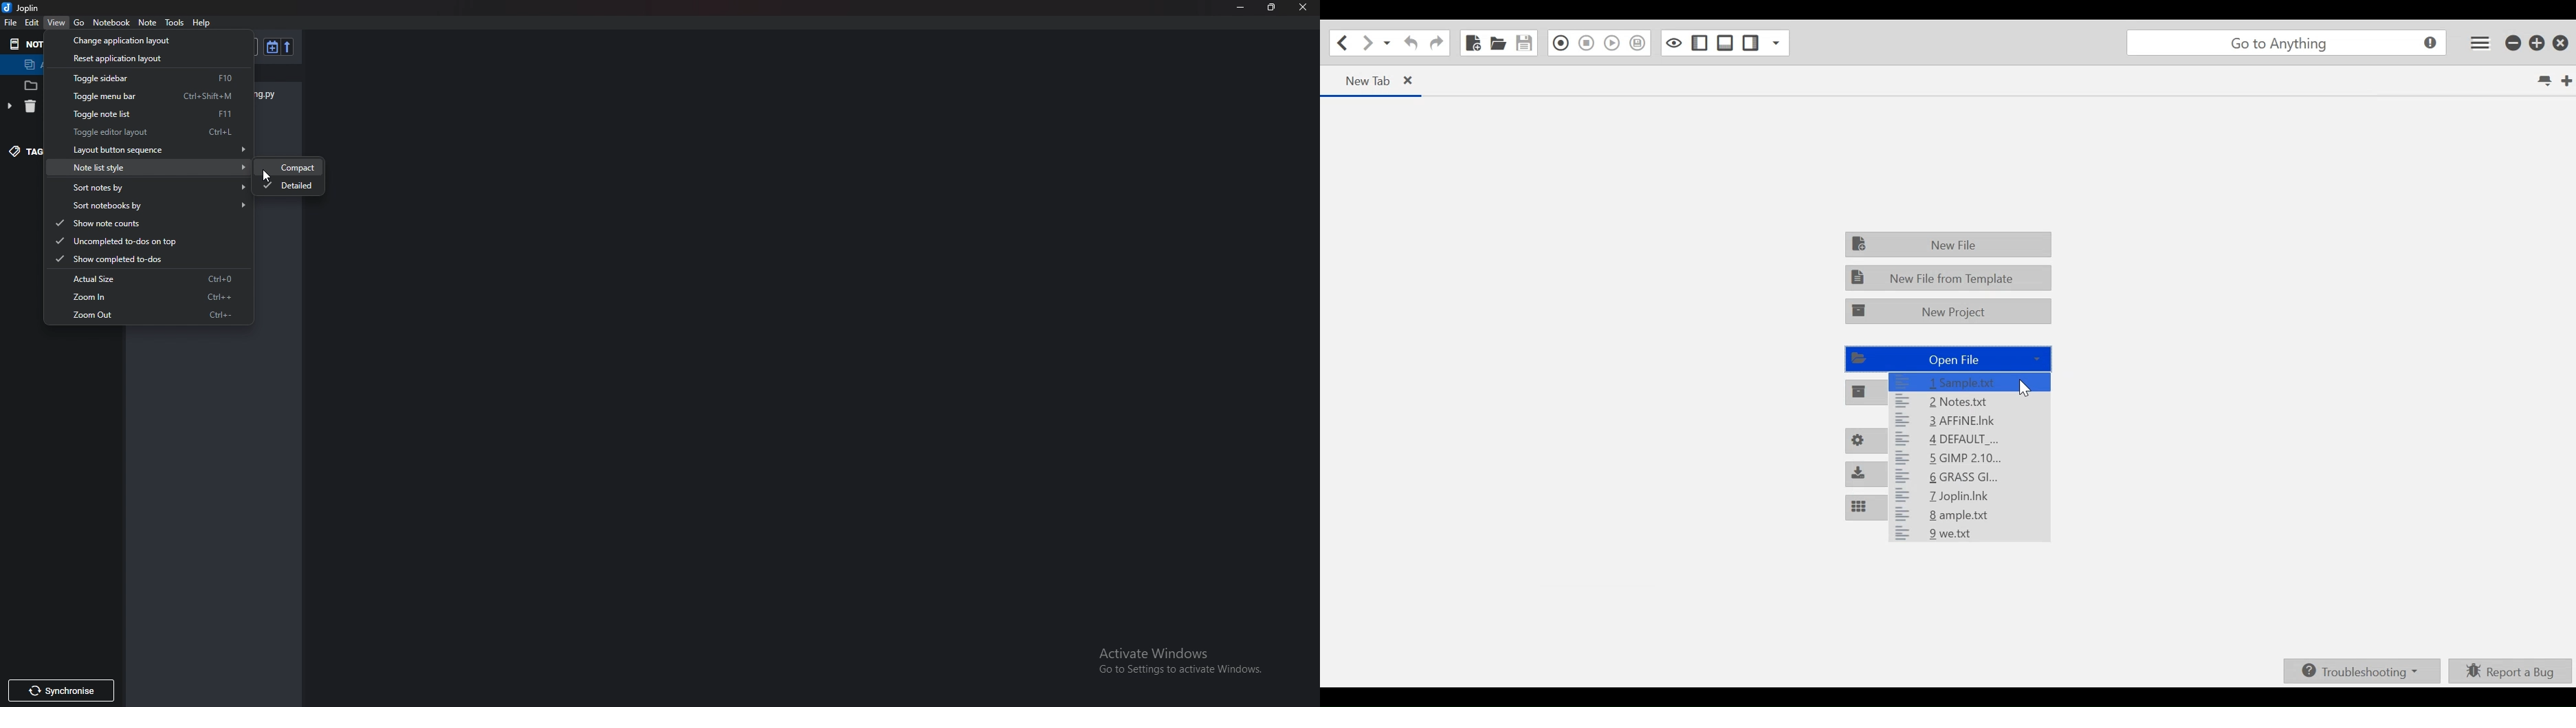 This screenshot has width=2576, height=728. What do you see at coordinates (151, 205) in the screenshot?
I see `Sort notebooks by` at bounding box center [151, 205].